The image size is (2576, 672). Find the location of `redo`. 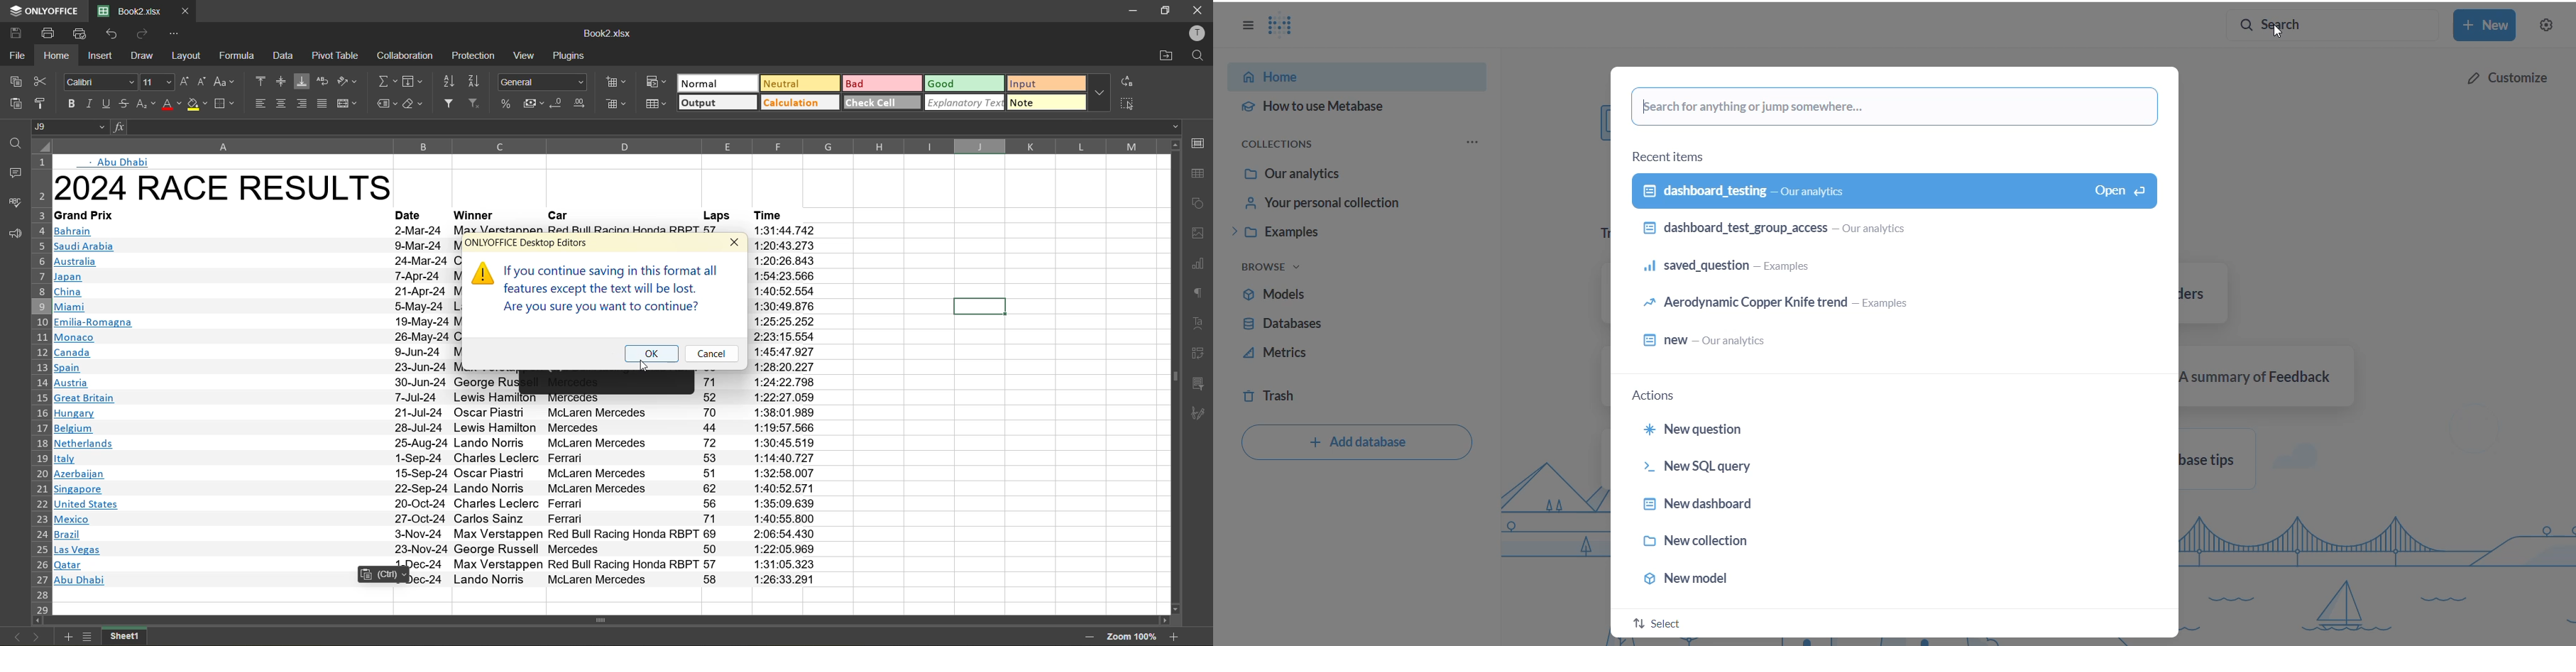

redo is located at coordinates (143, 34).